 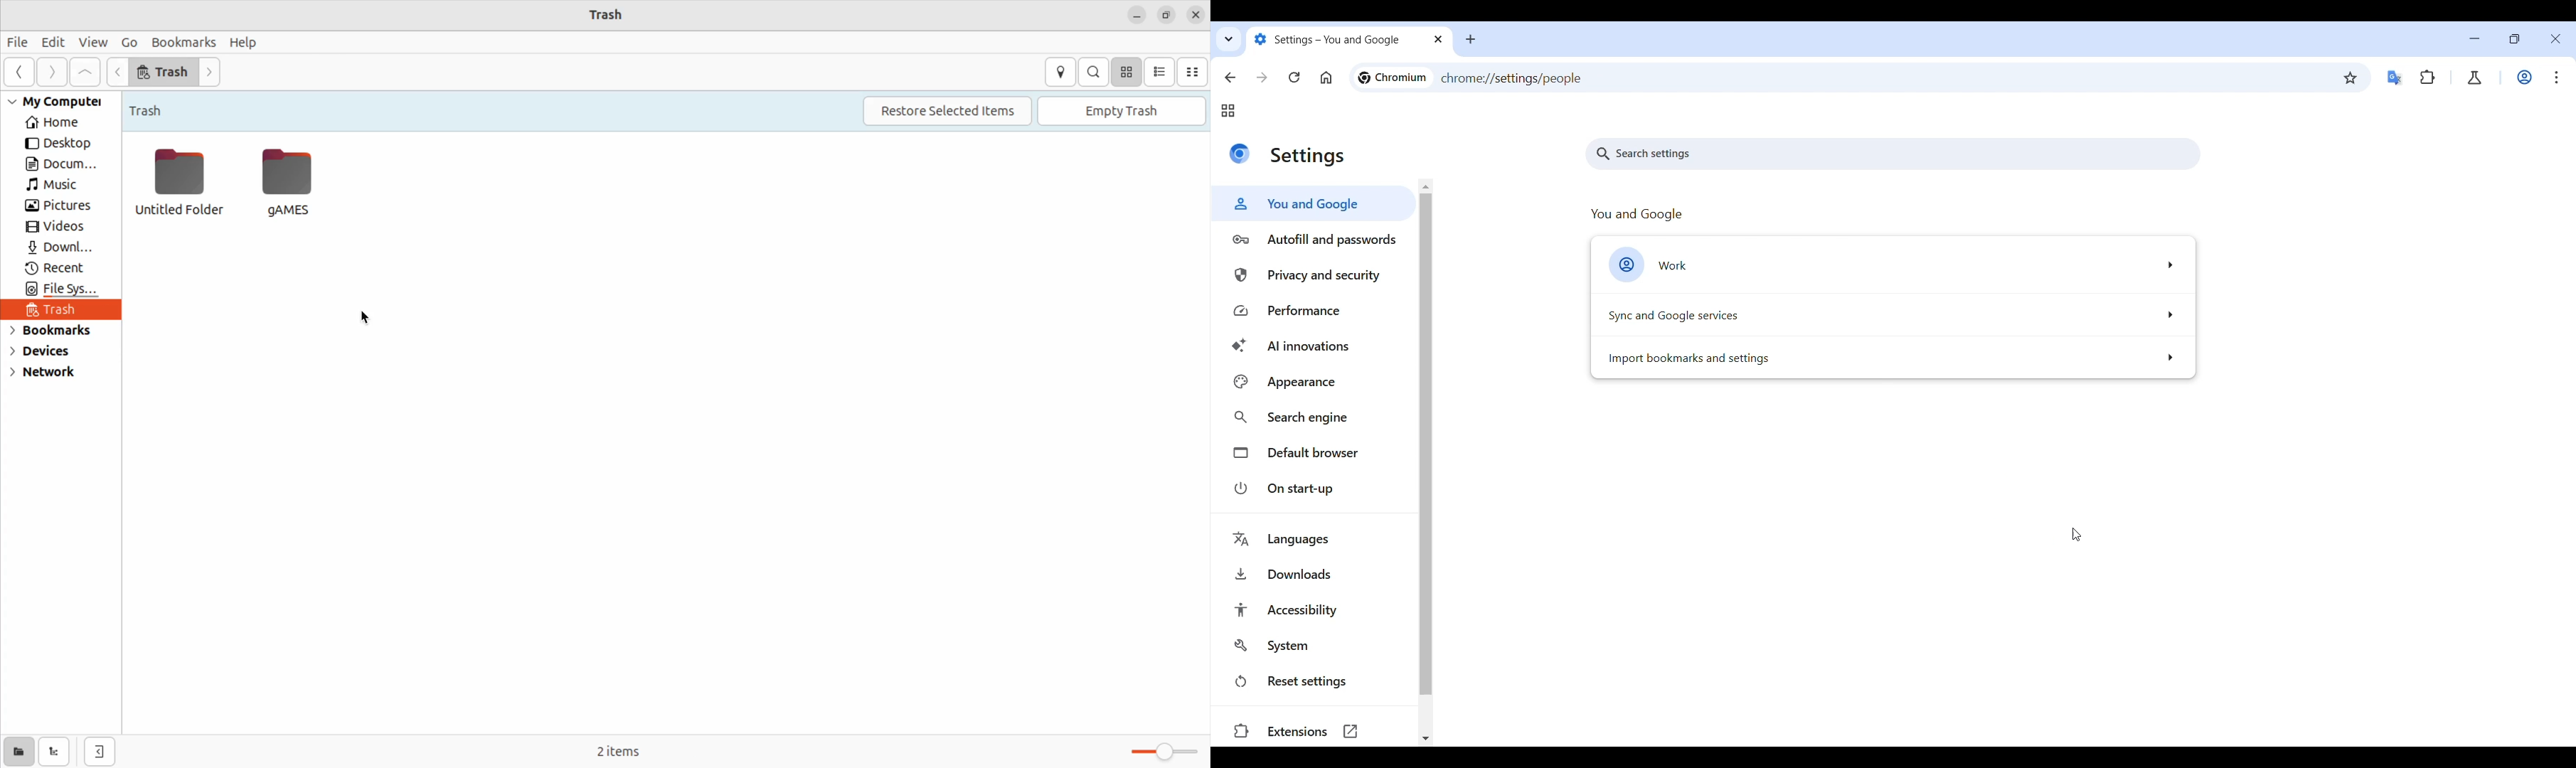 I want to click on Google translator extension, so click(x=2396, y=78).